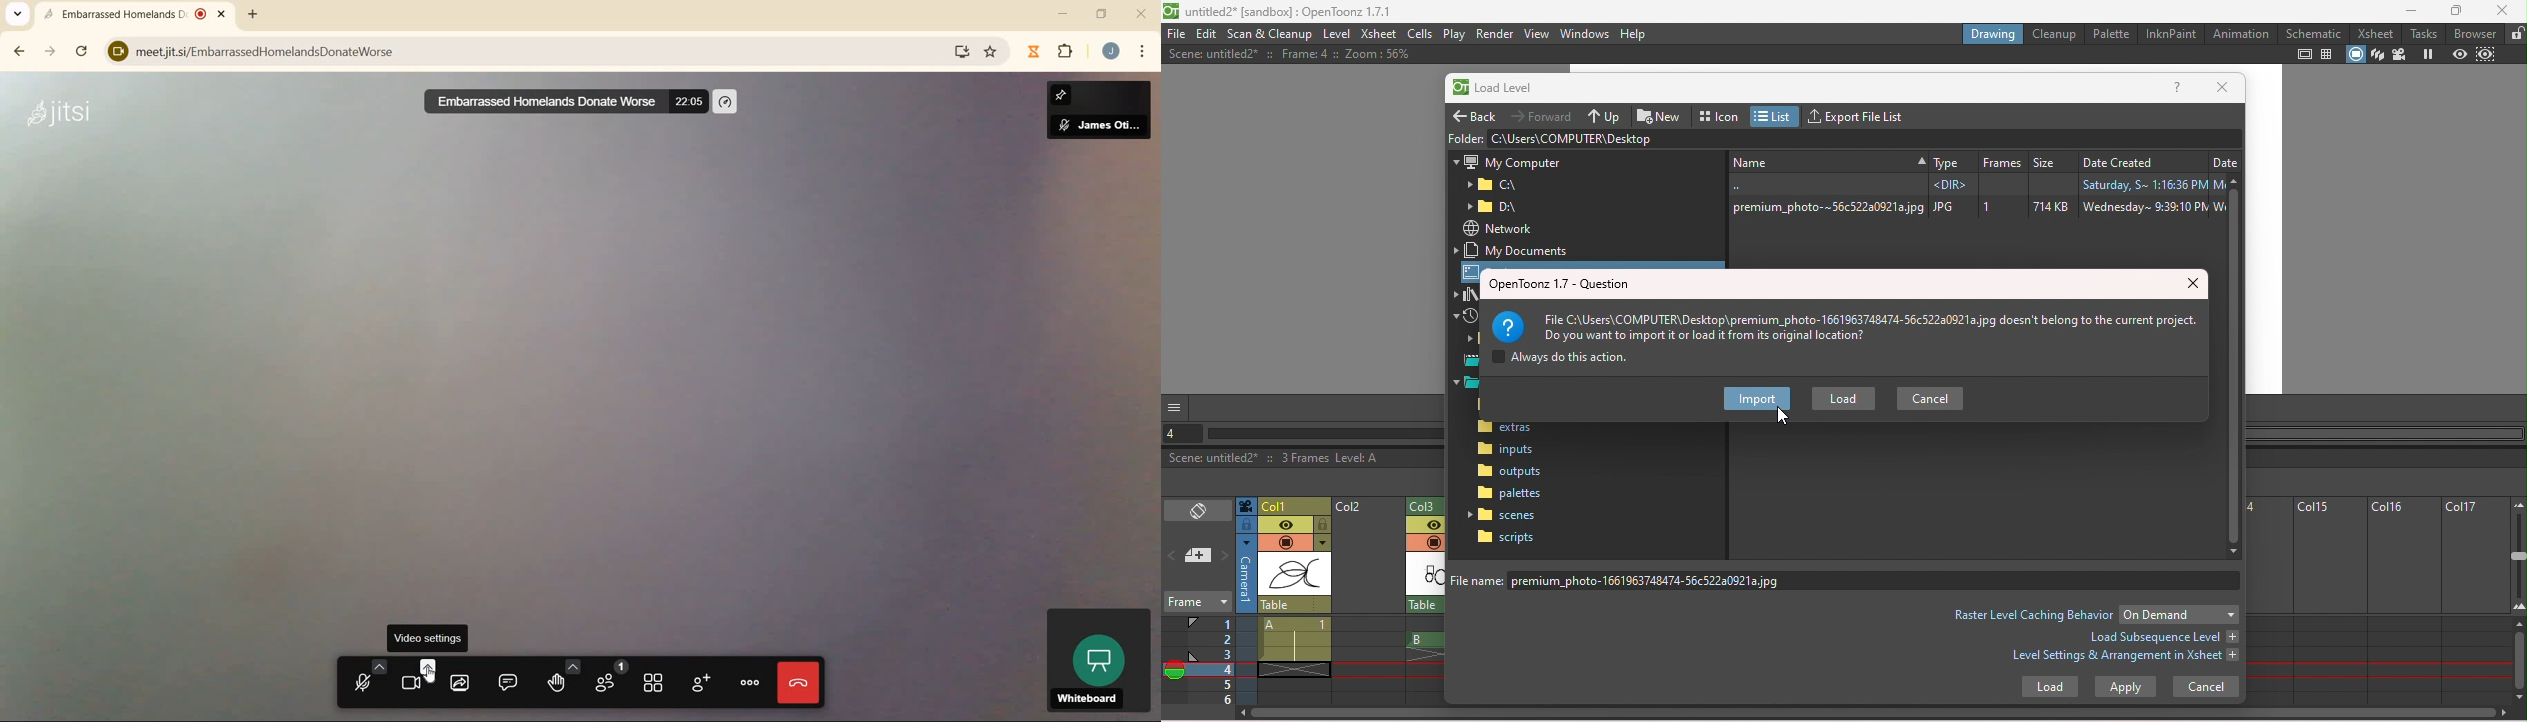 The image size is (2548, 728). What do you see at coordinates (1585, 32) in the screenshot?
I see `Windows` at bounding box center [1585, 32].